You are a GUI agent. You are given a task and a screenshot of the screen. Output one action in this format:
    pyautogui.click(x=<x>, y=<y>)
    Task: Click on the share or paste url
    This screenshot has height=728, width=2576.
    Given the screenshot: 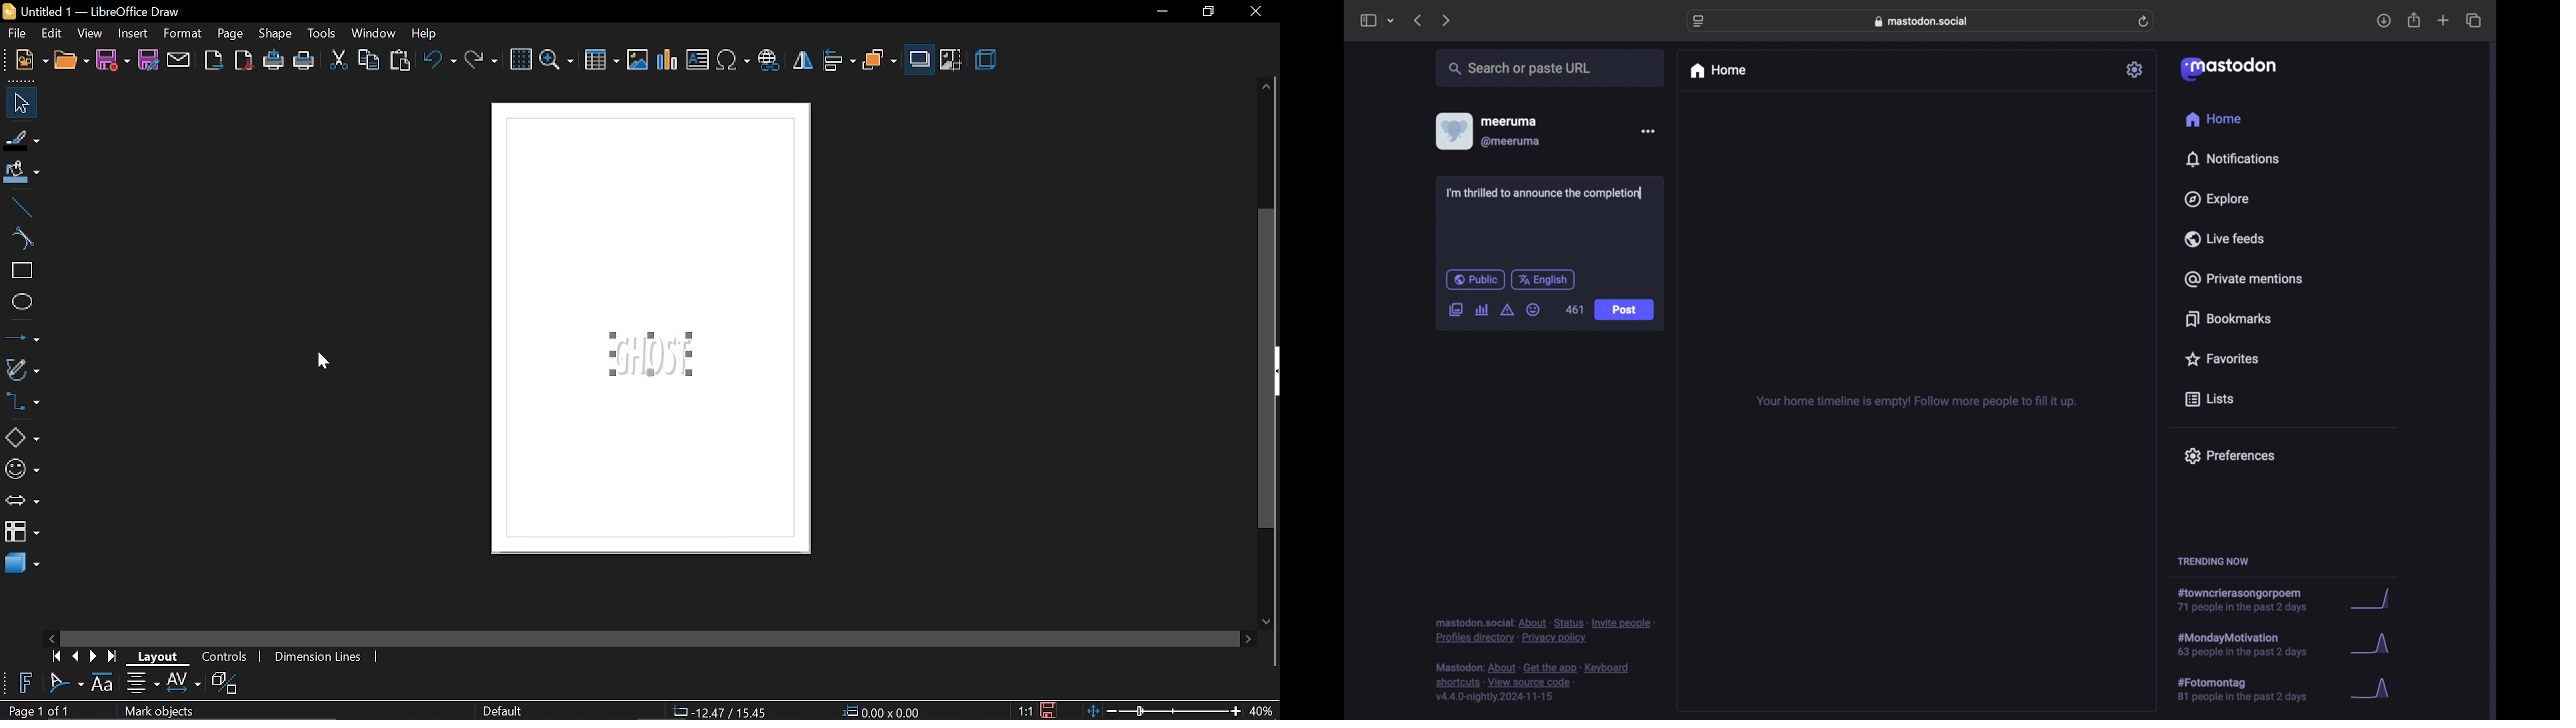 What is the action you would take?
    pyautogui.click(x=1520, y=68)
    